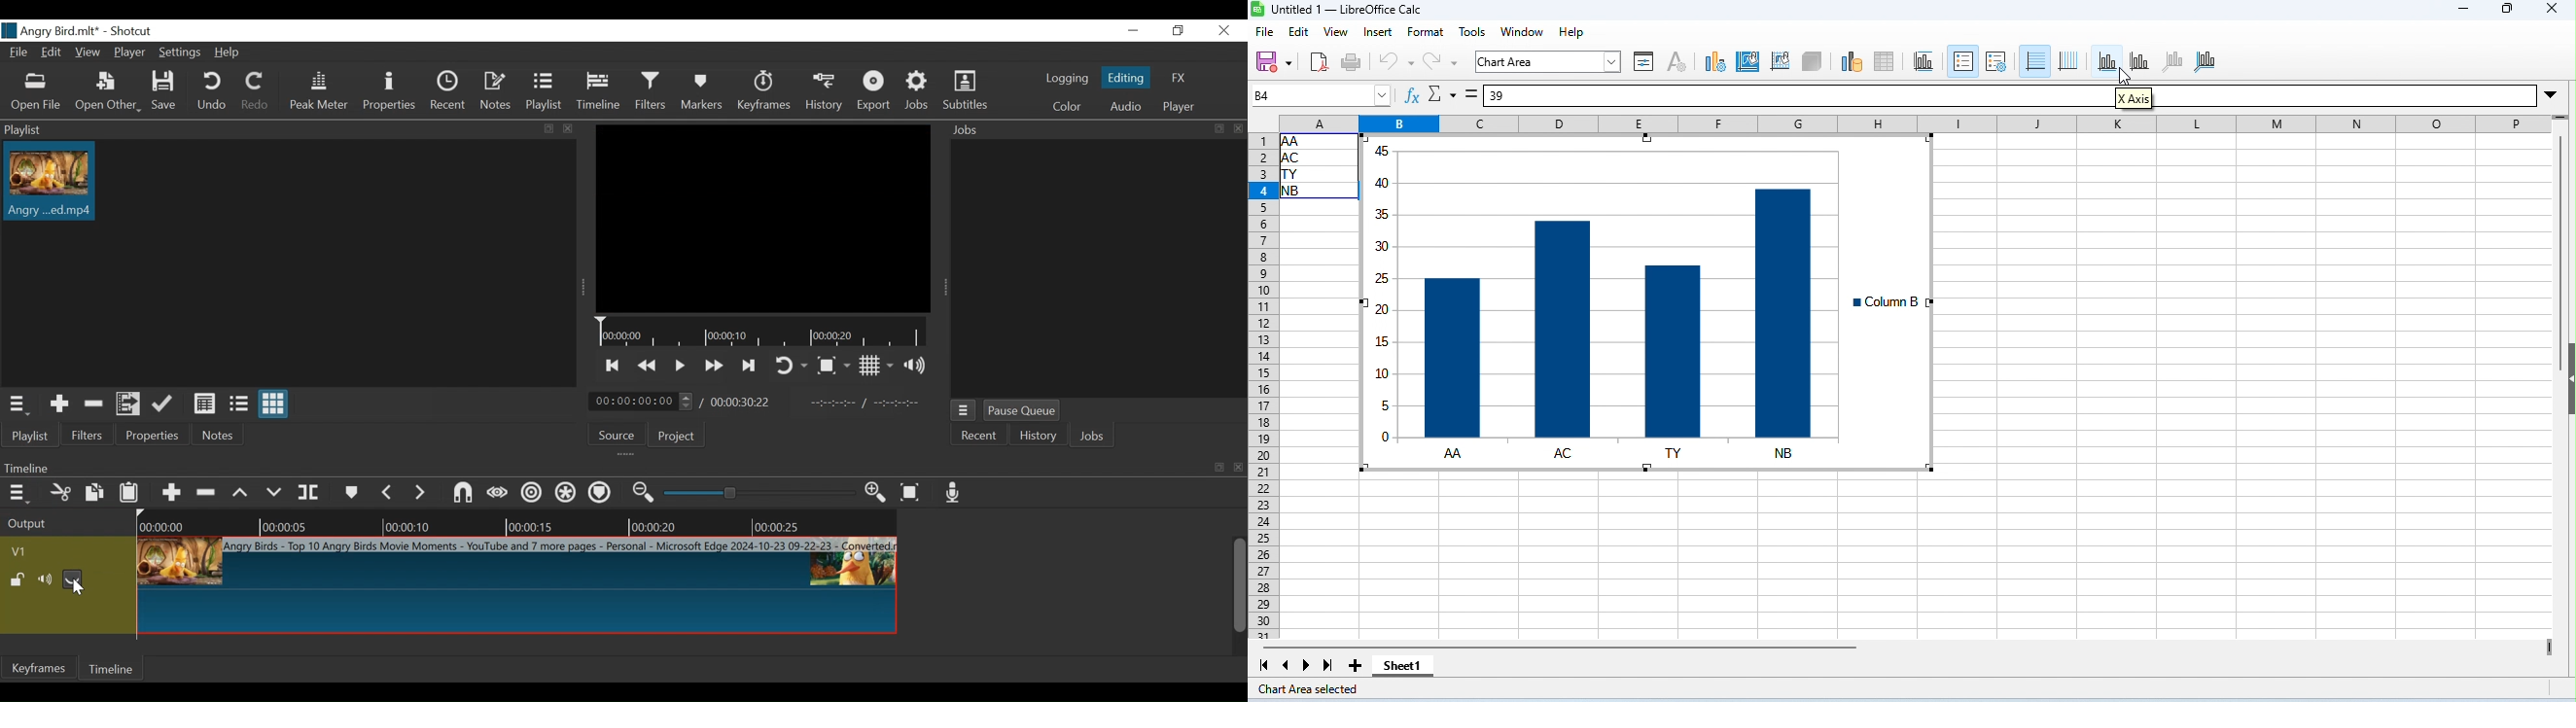  I want to click on Cursor, so click(79, 588).